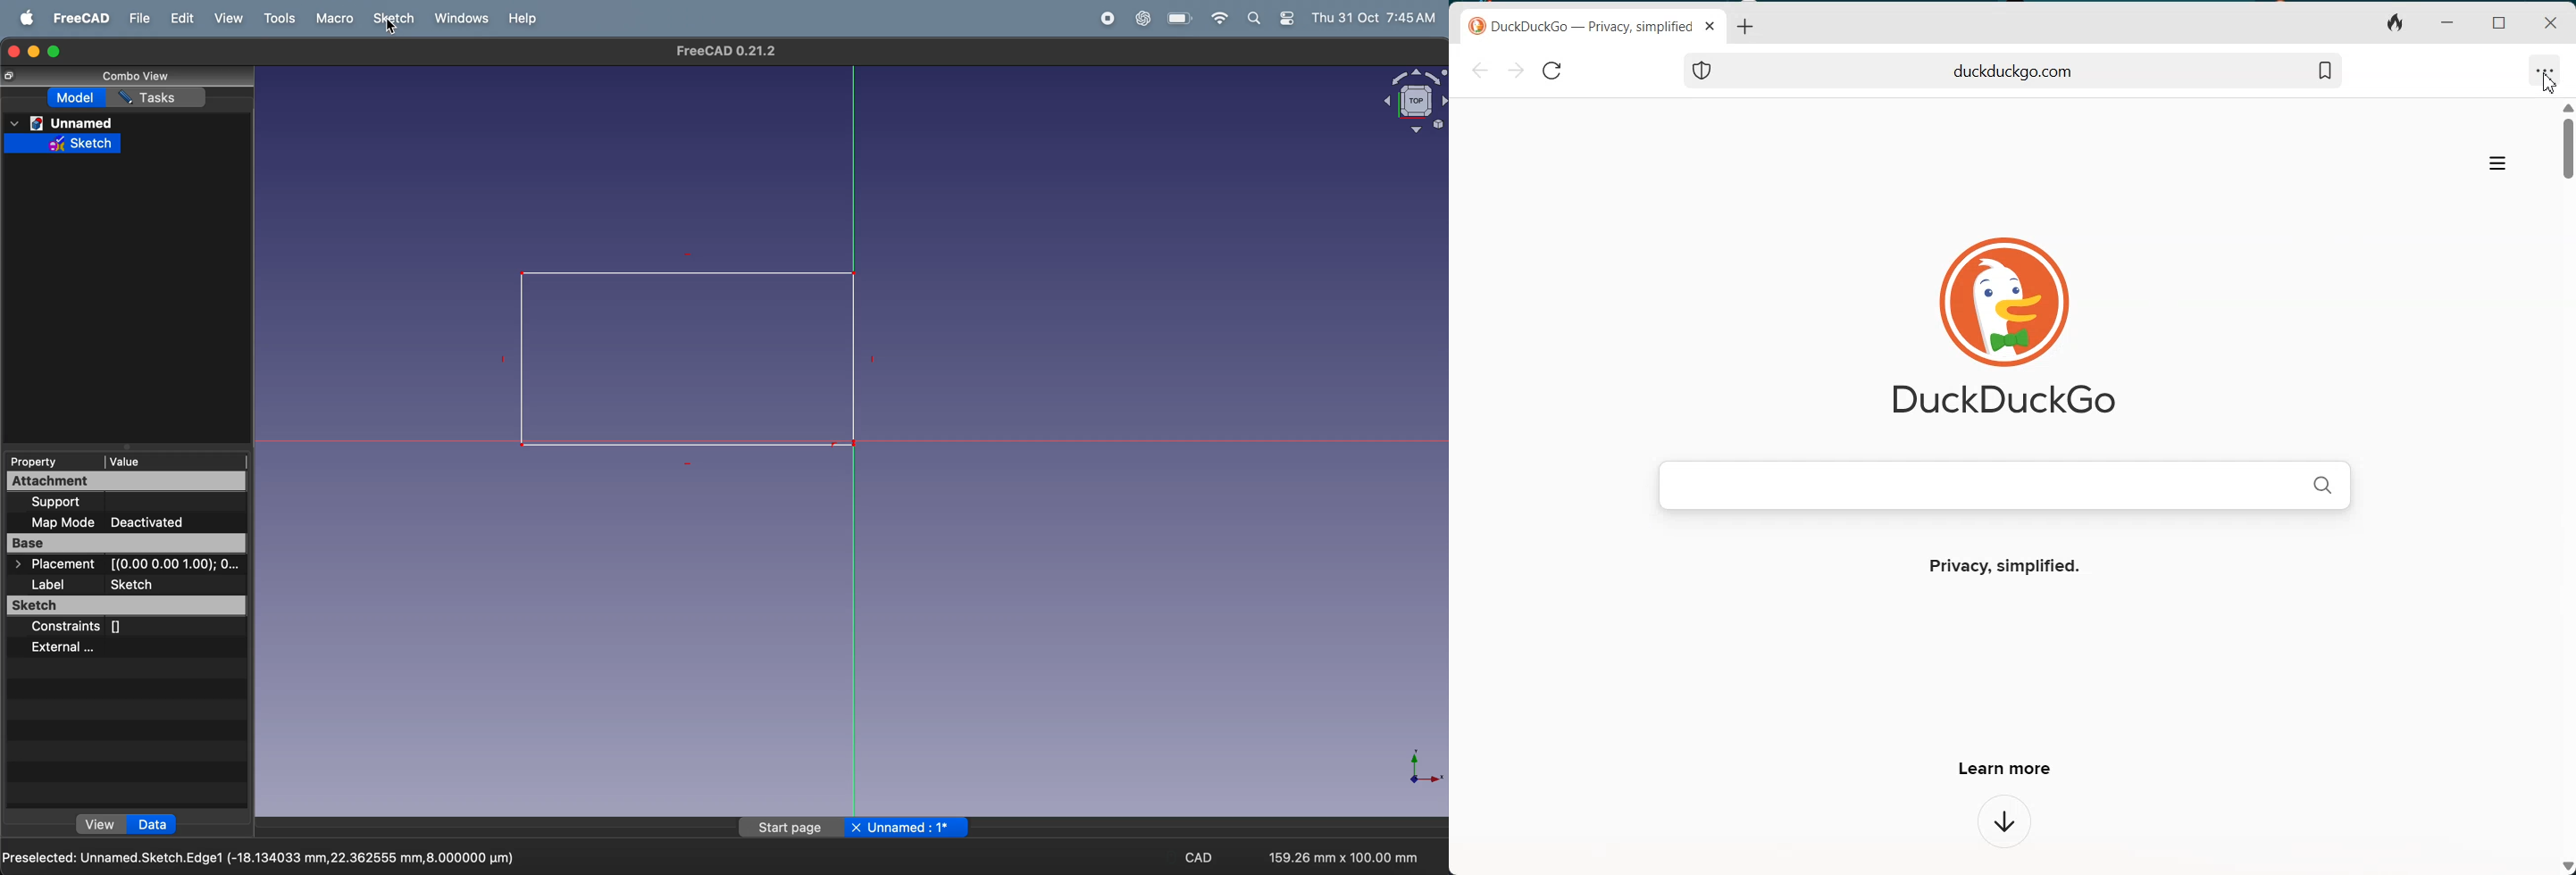 The width and height of the screenshot is (2576, 896). What do you see at coordinates (65, 143) in the screenshot?
I see `sketch` at bounding box center [65, 143].